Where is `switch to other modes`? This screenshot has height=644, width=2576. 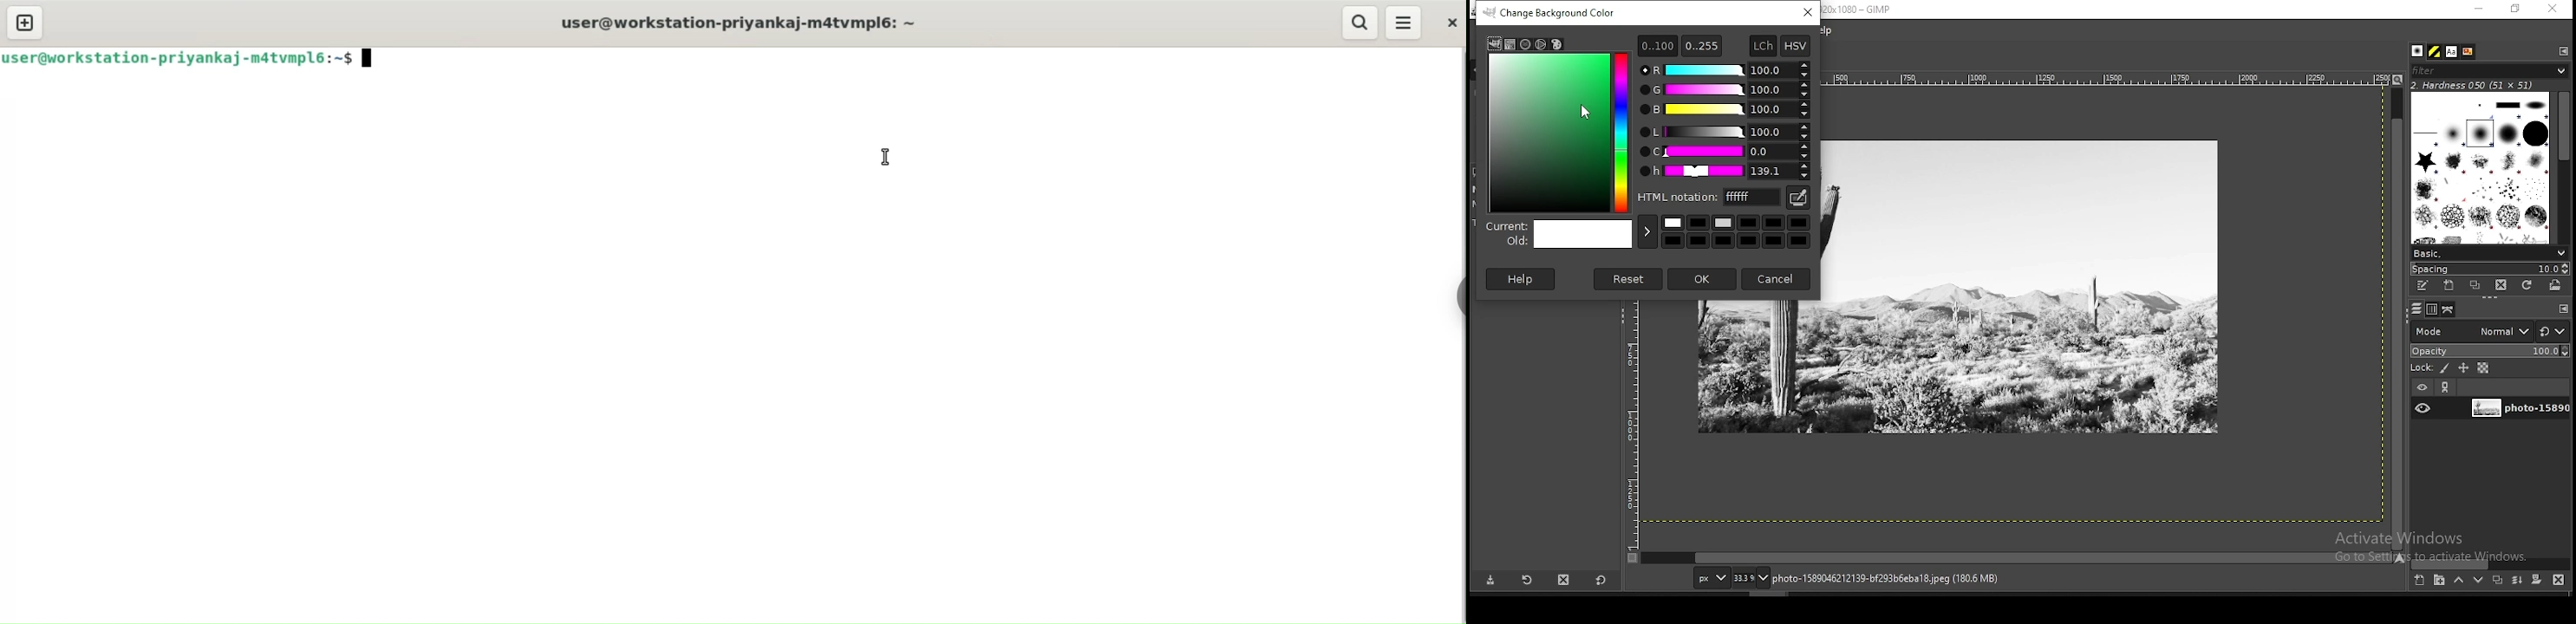 switch to other modes is located at coordinates (2552, 332).